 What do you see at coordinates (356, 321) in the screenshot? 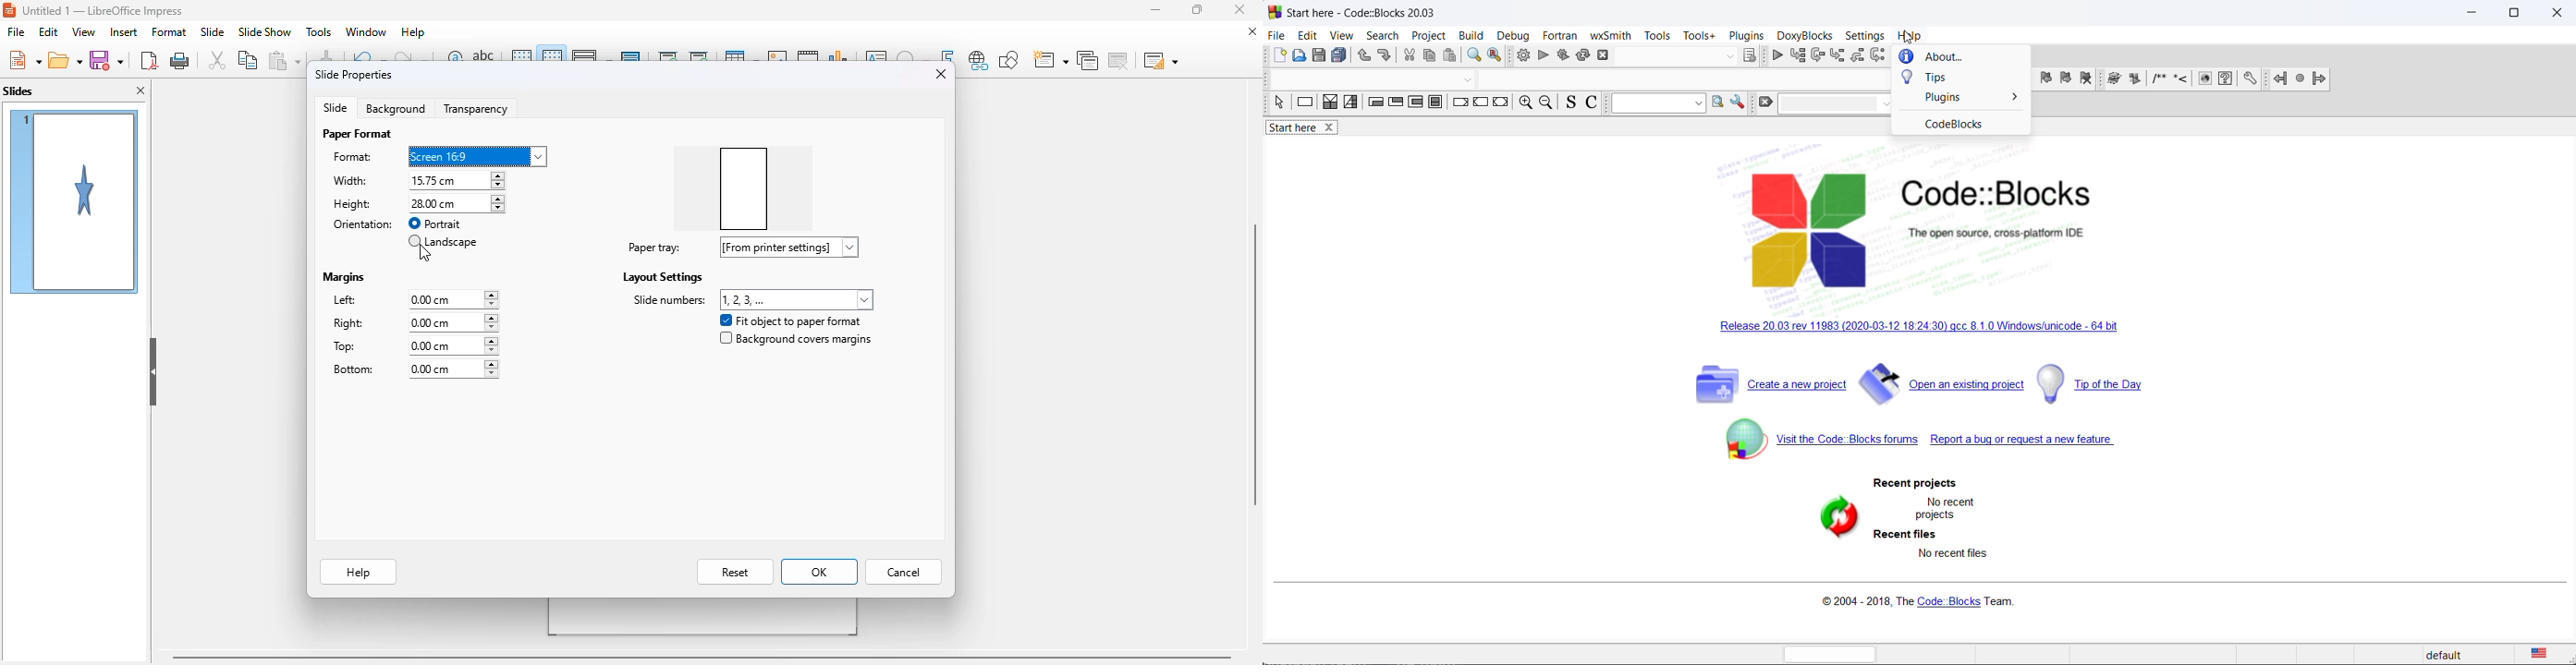
I see `right` at bounding box center [356, 321].